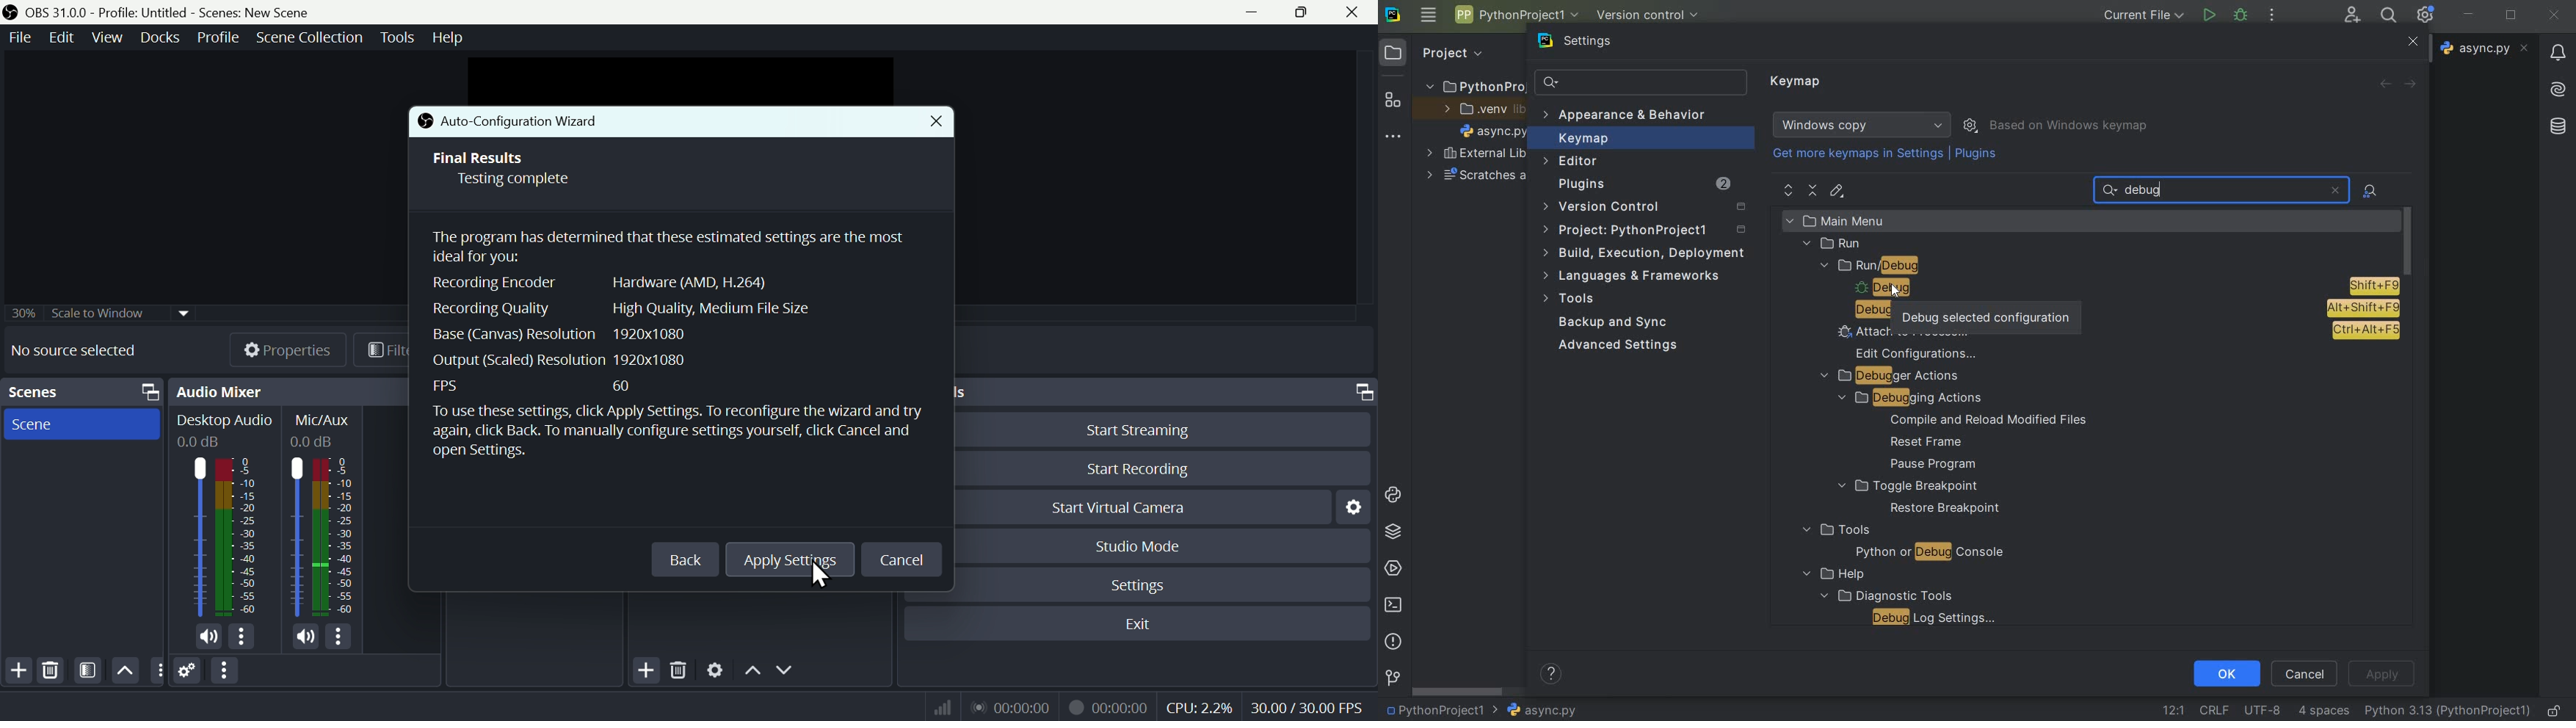 Image resolution: width=2576 pixels, height=728 pixels. What do you see at coordinates (1392, 13) in the screenshot?
I see `system logo` at bounding box center [1392, 13].